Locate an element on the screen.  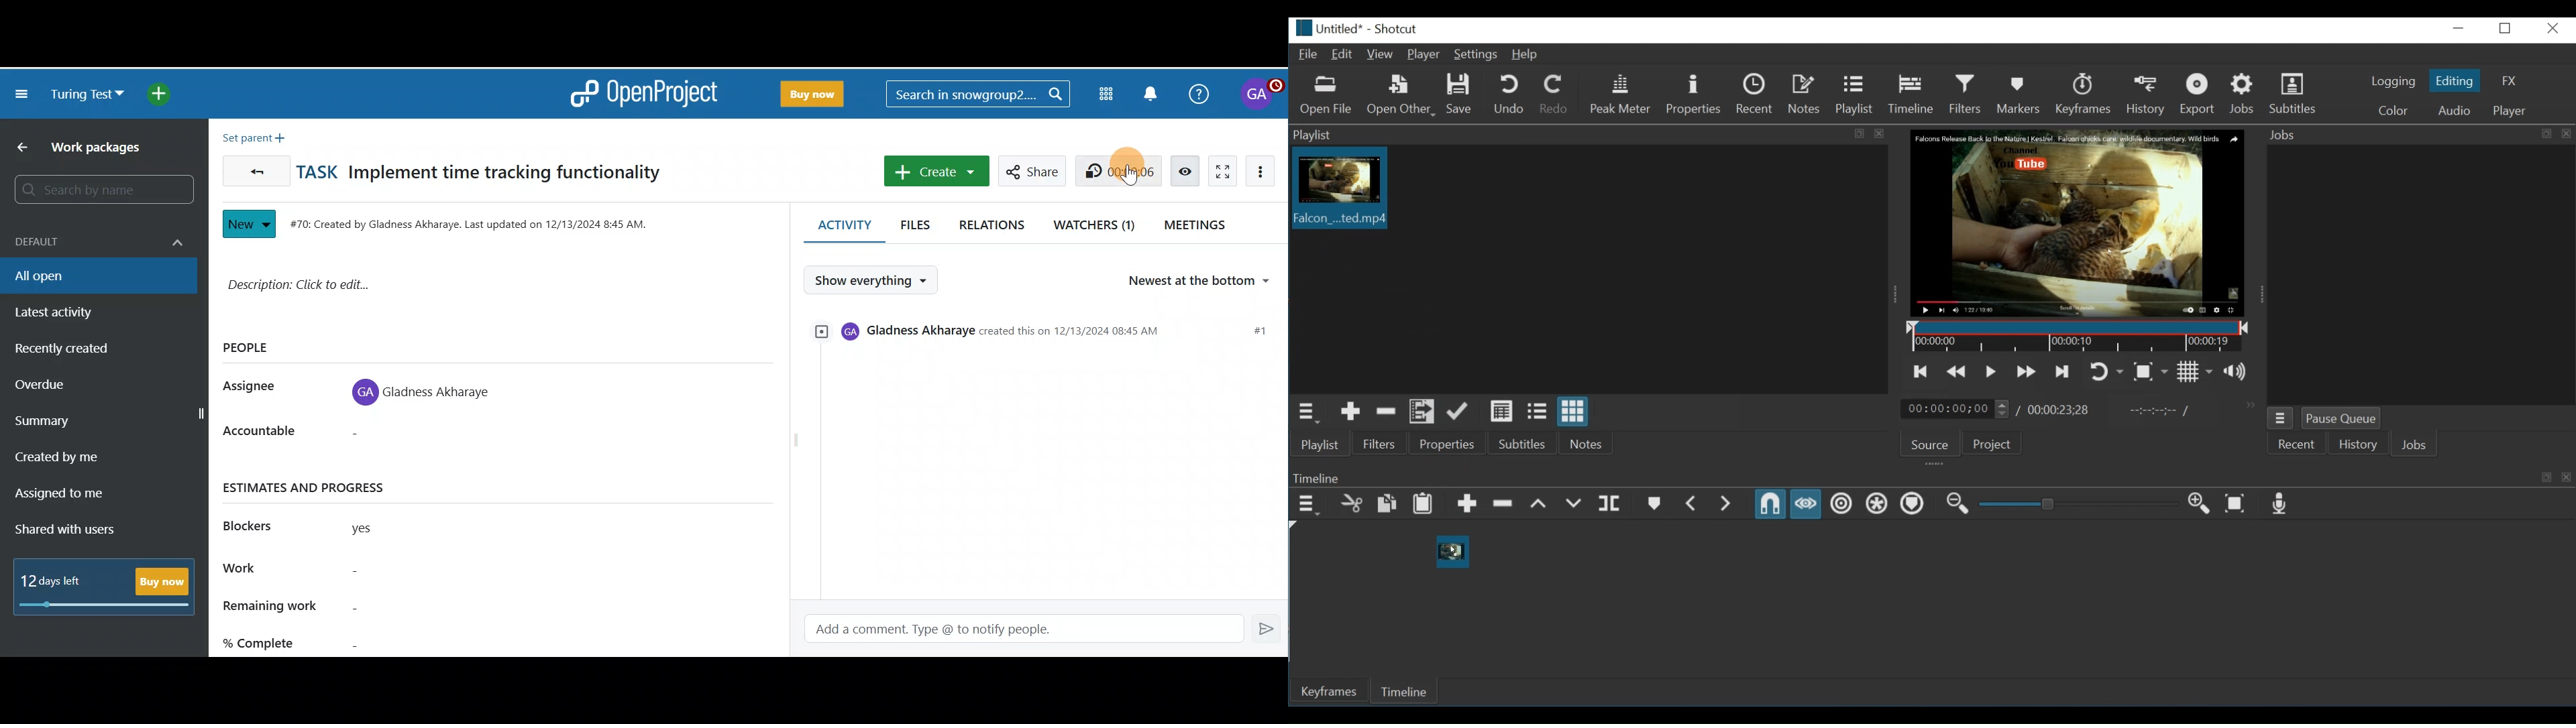
Keyframe is located at coordinates (1332, 692).